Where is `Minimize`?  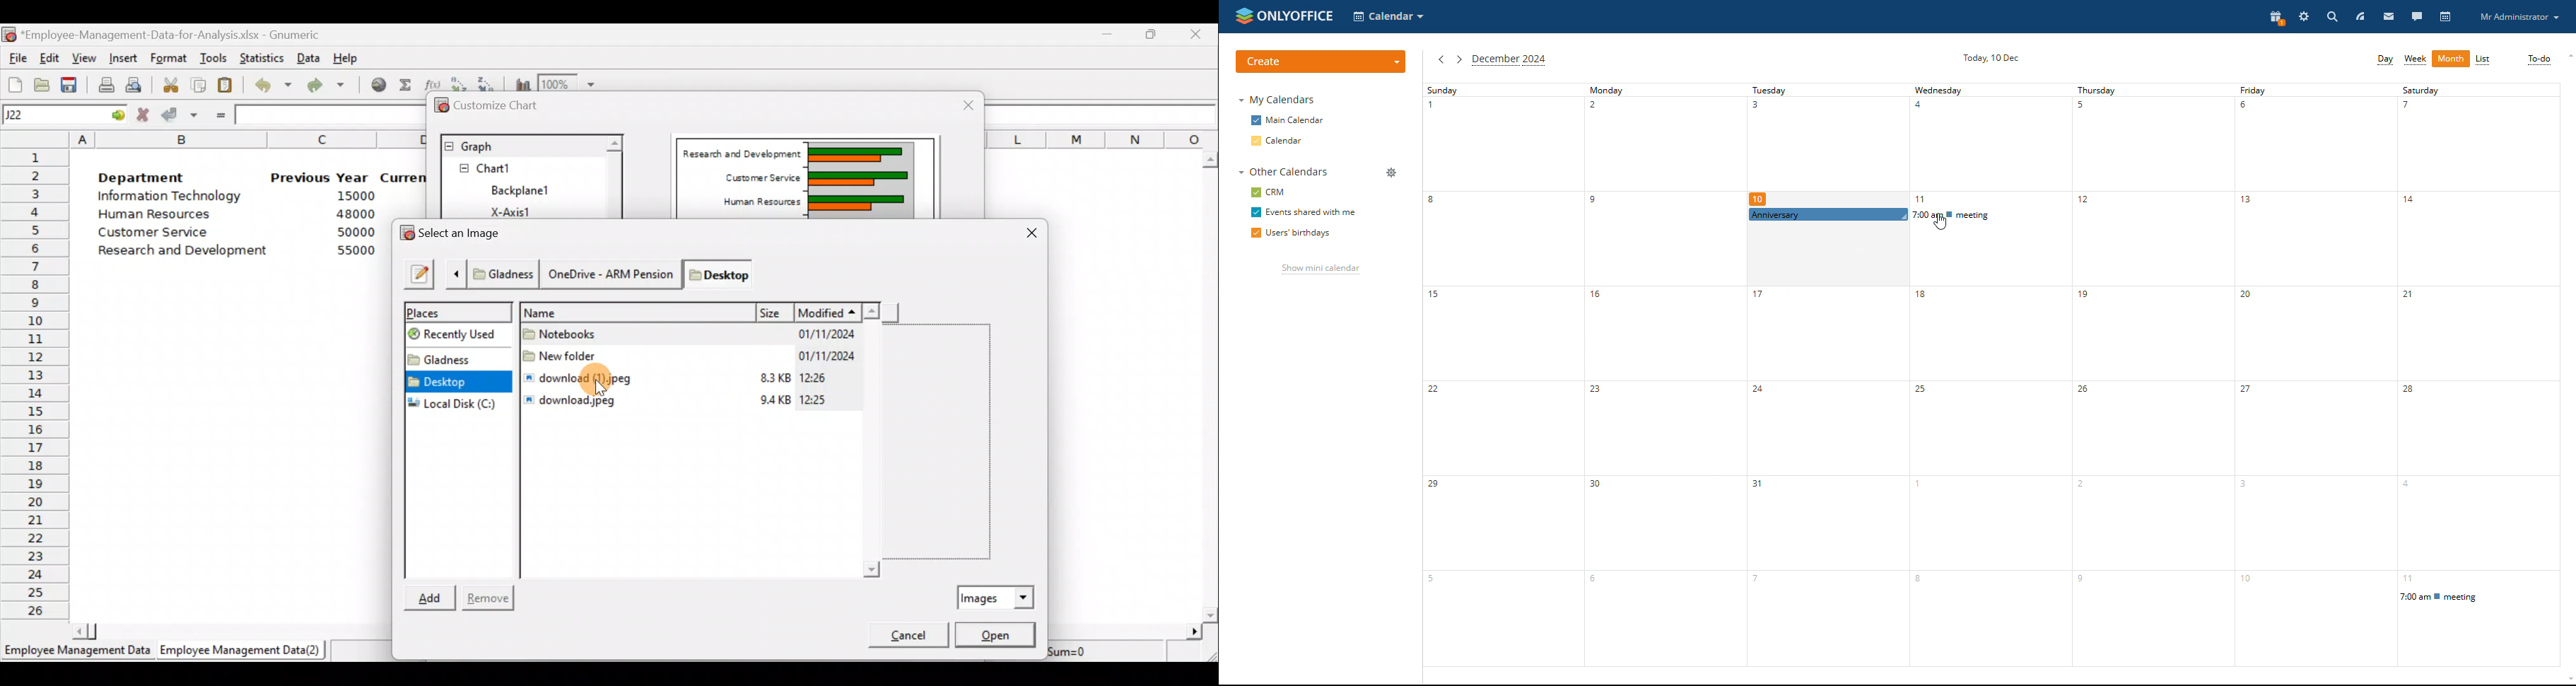 Minimize is located at coordinates (1109, 35).